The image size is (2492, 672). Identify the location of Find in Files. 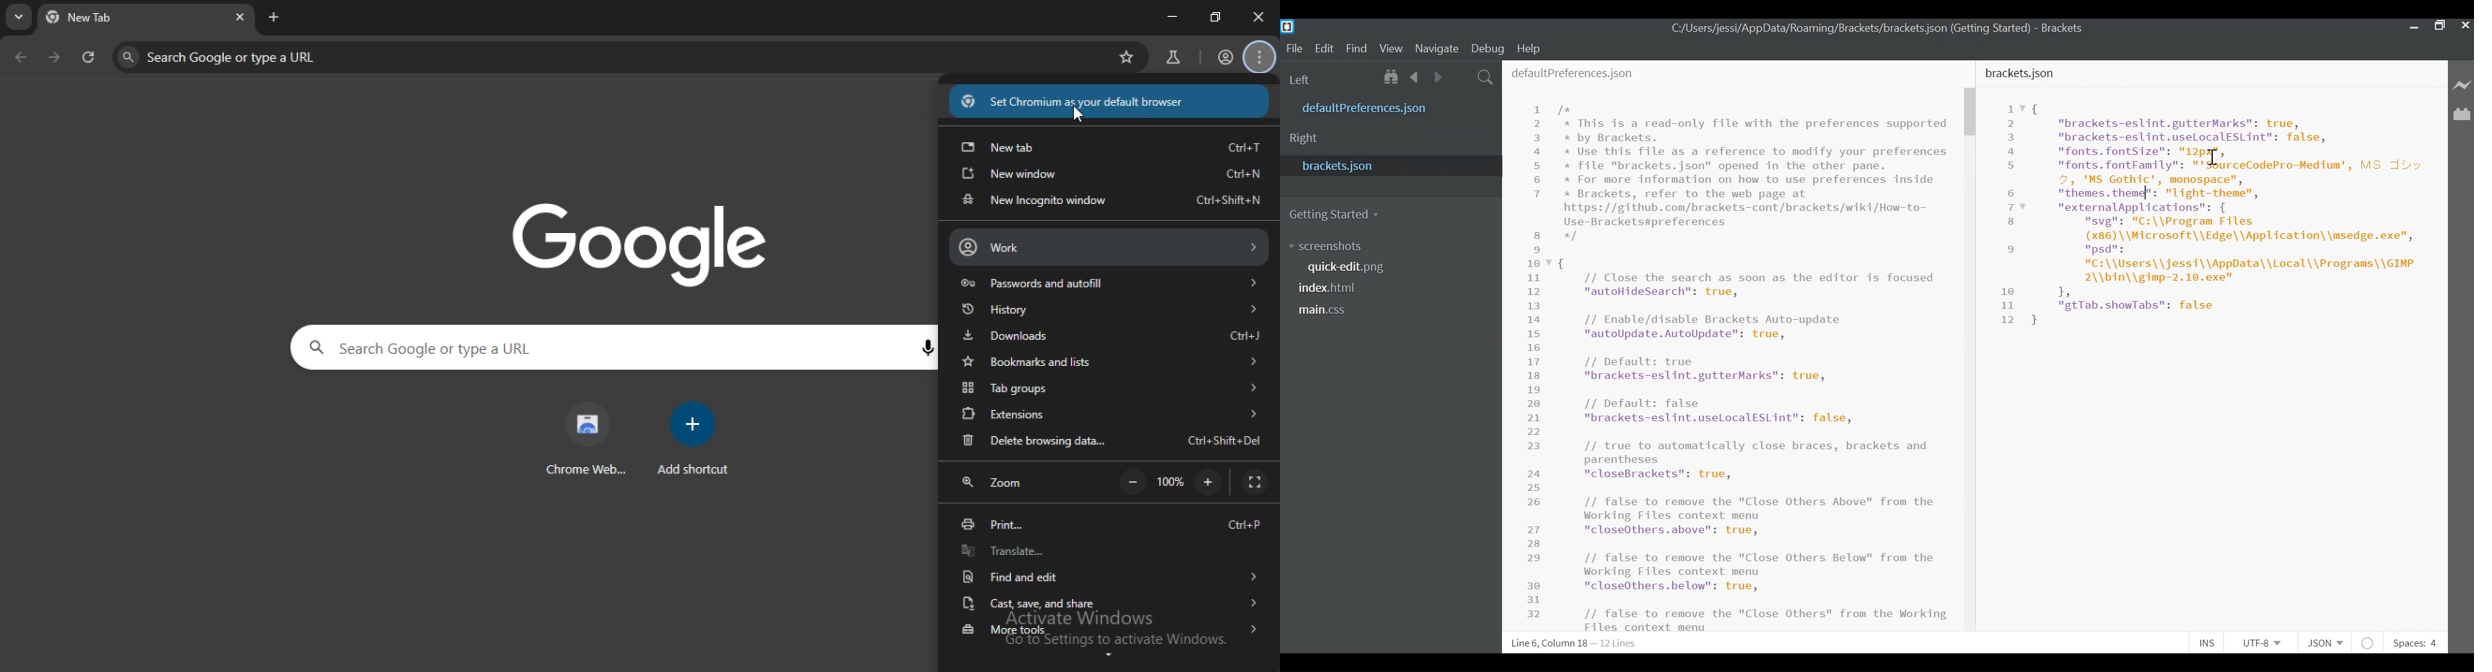
(1487, 78).